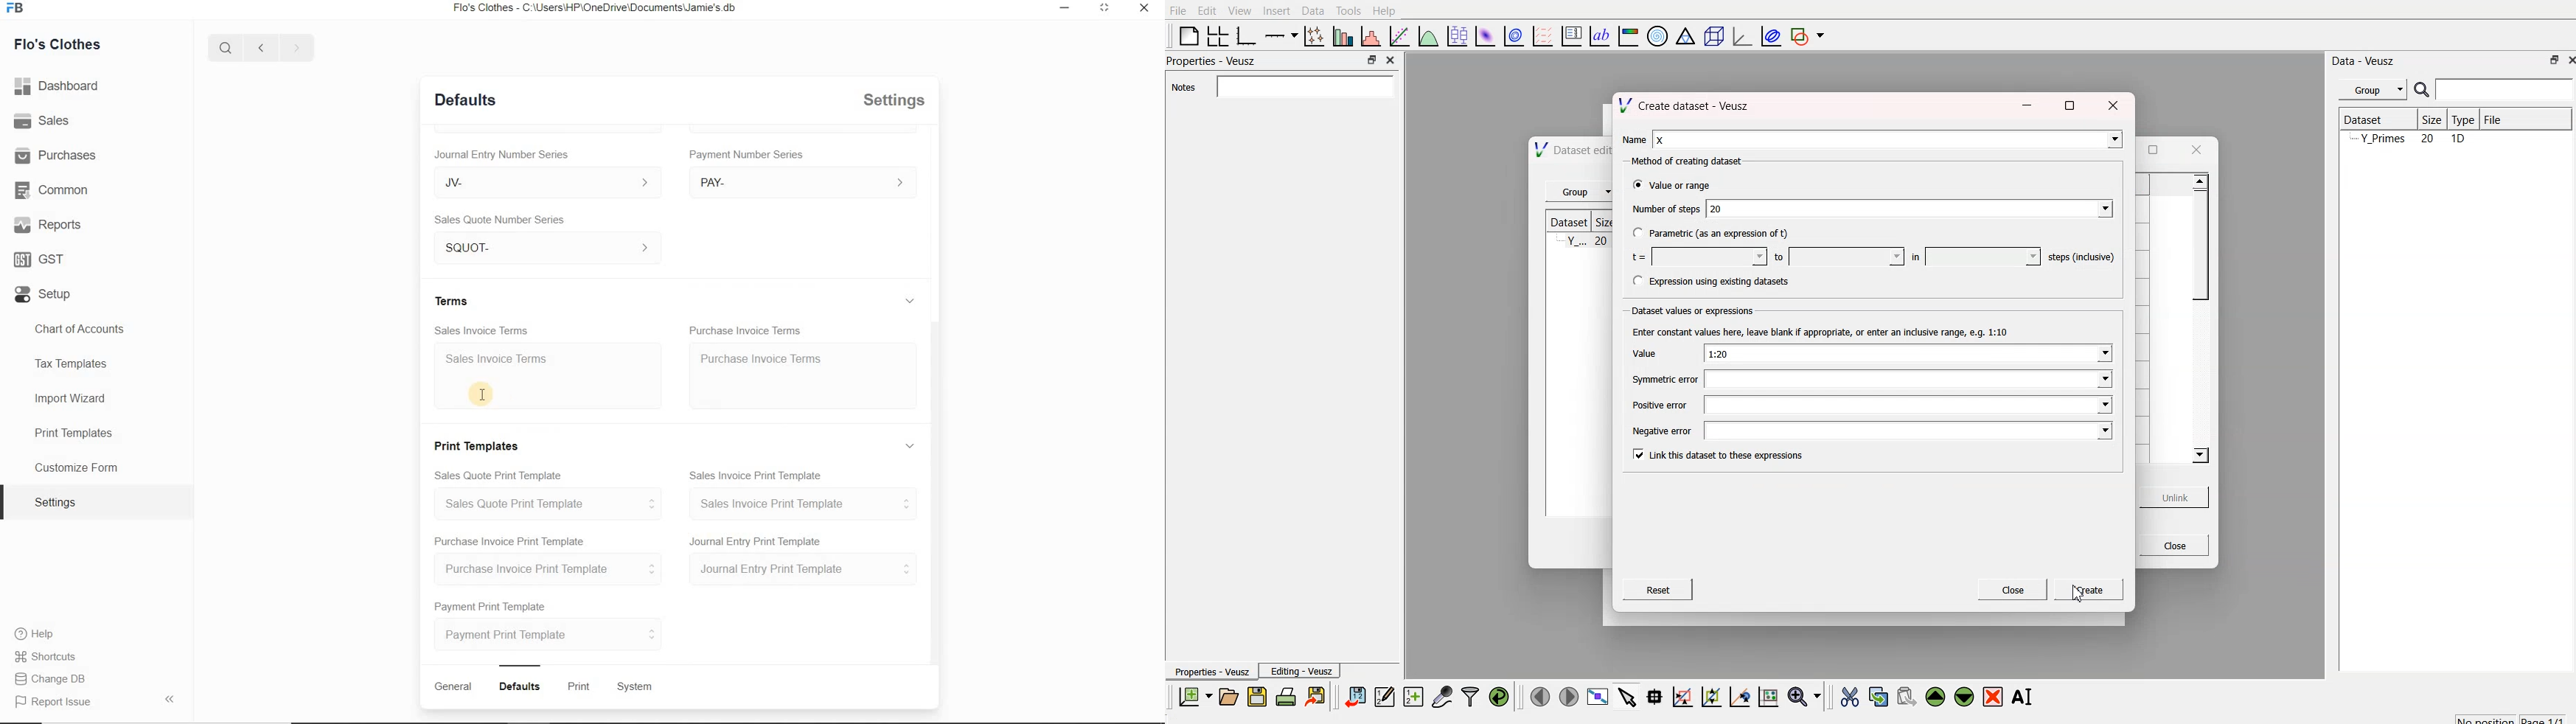  What do you see at coordinates (58, 86) in the screenshot?
I see `Dashboard` at bounding box center [58, 86].